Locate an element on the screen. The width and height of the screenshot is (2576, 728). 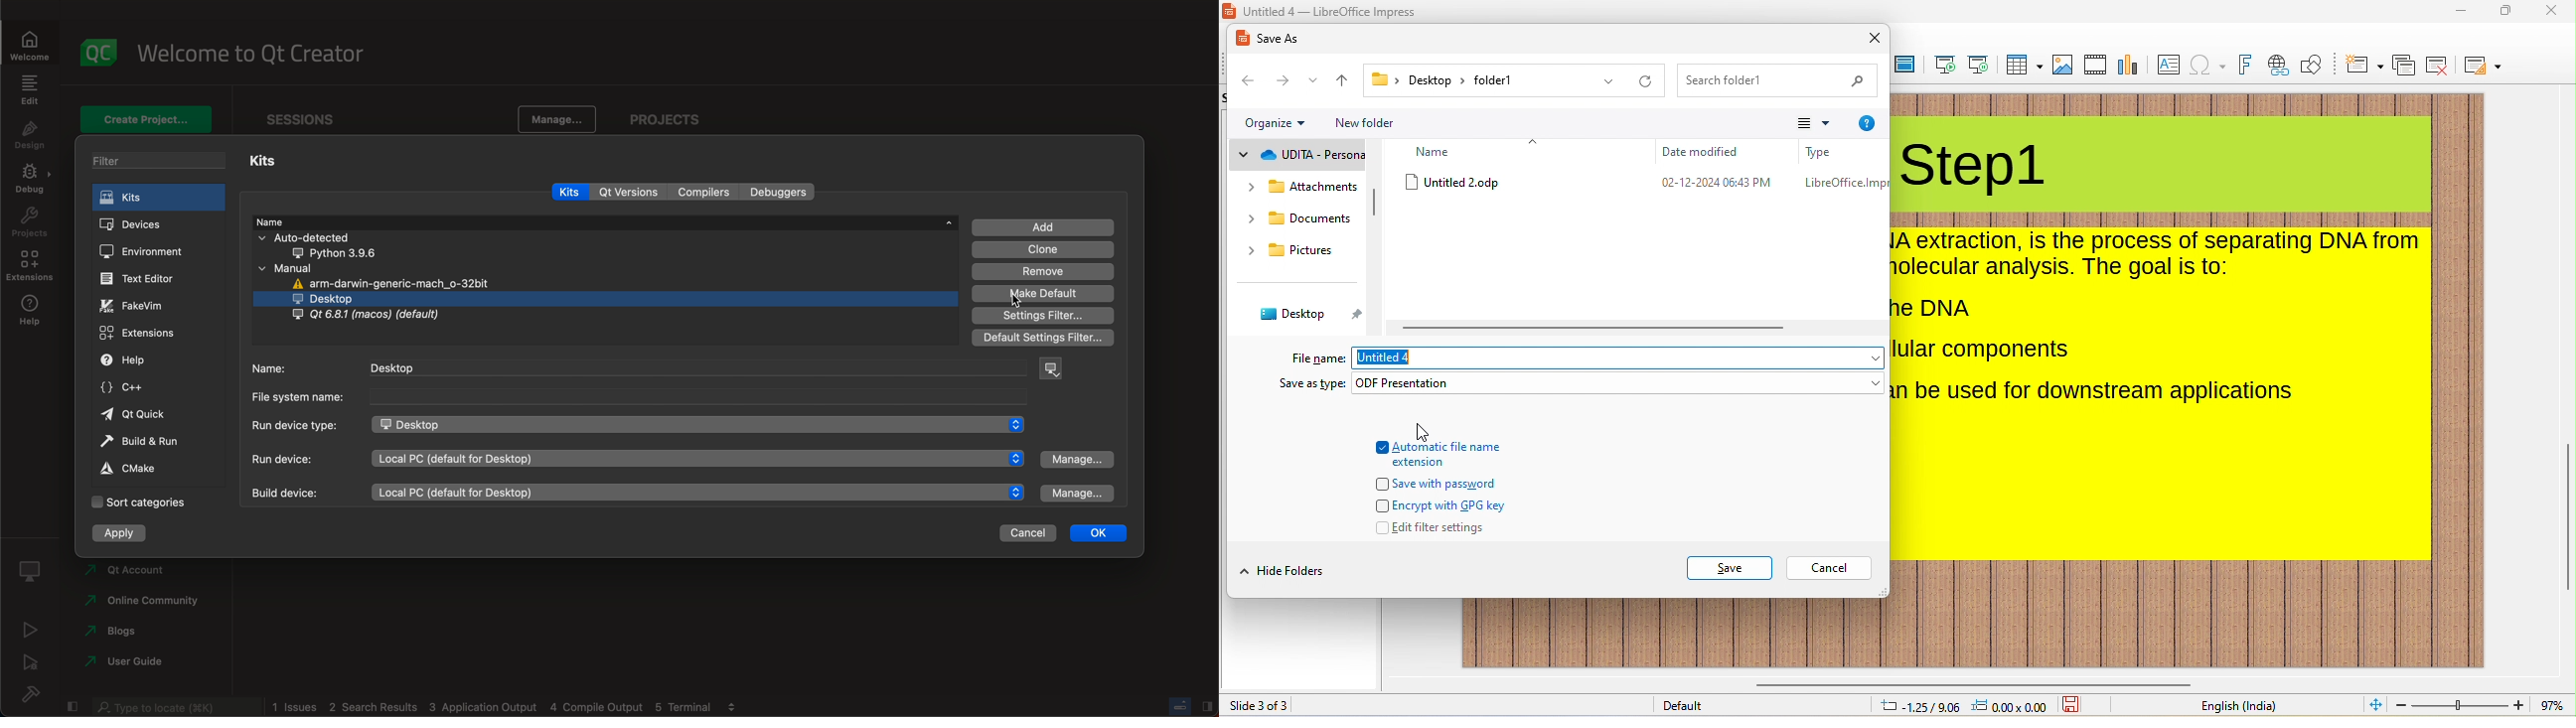
devices is located at coordinates (158, 225).